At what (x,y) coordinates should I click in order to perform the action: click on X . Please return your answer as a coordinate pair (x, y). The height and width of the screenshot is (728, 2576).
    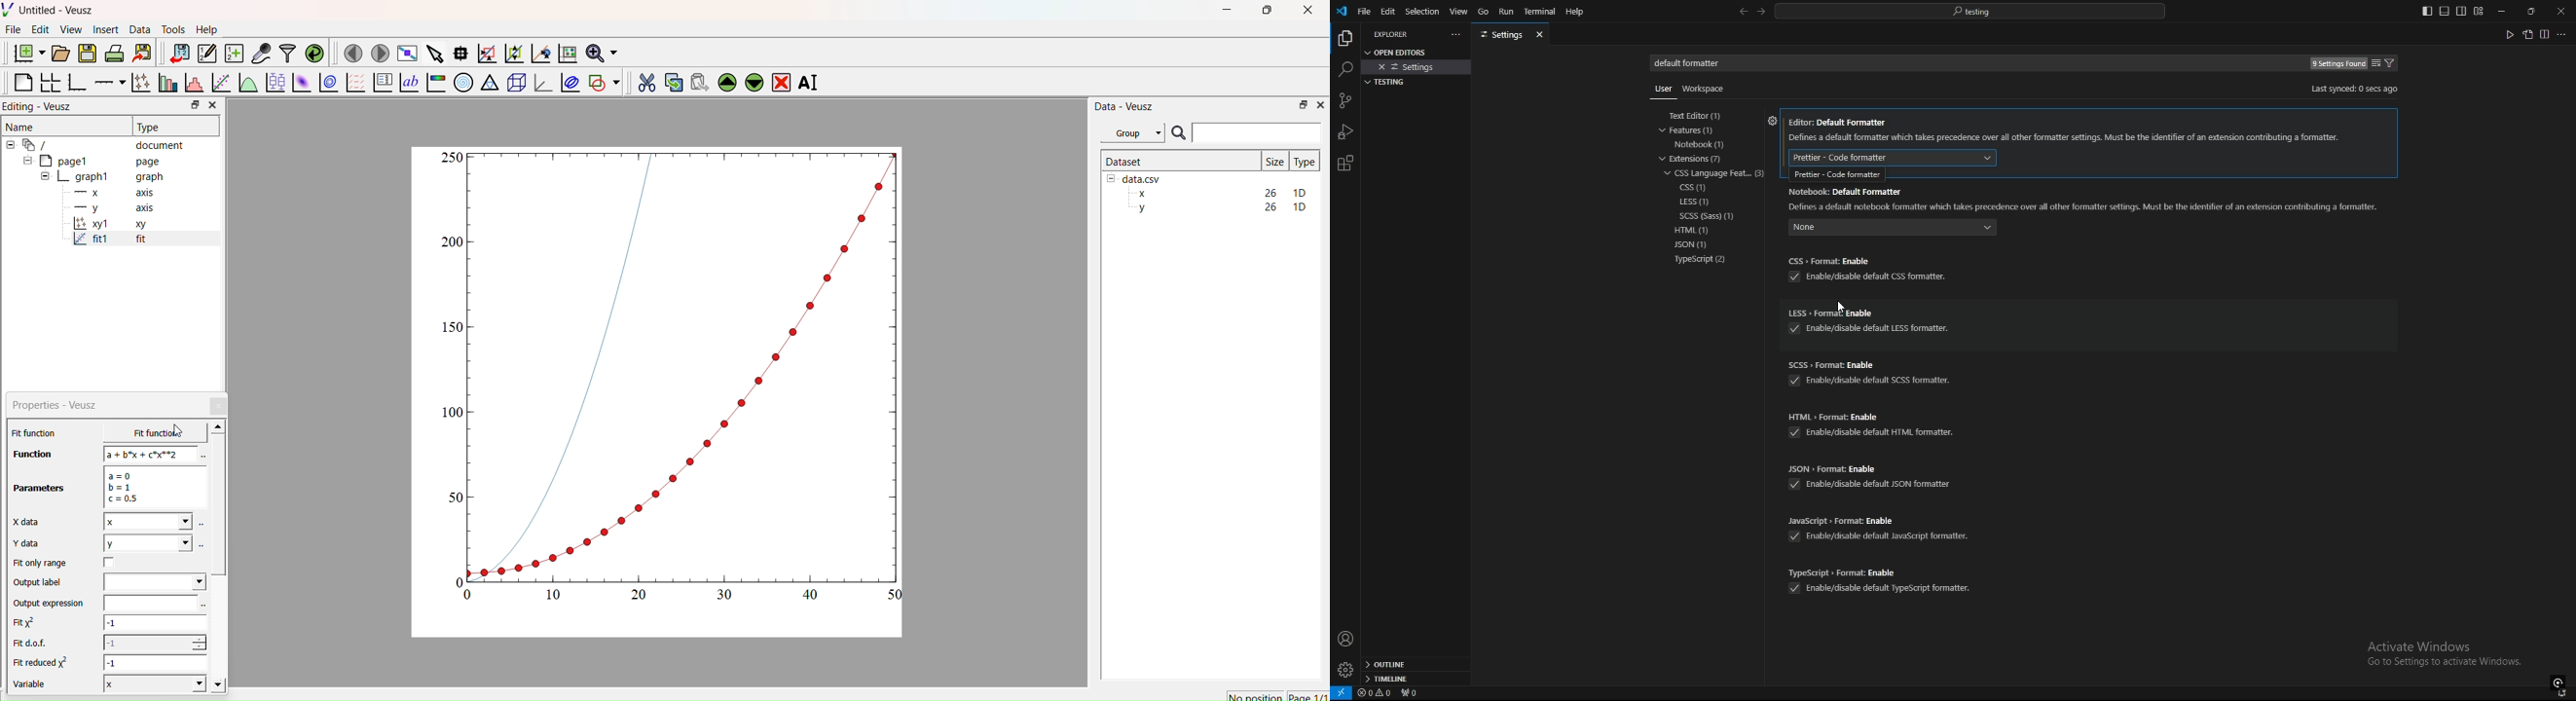
    Looking at the image, I should click on (152, 683).